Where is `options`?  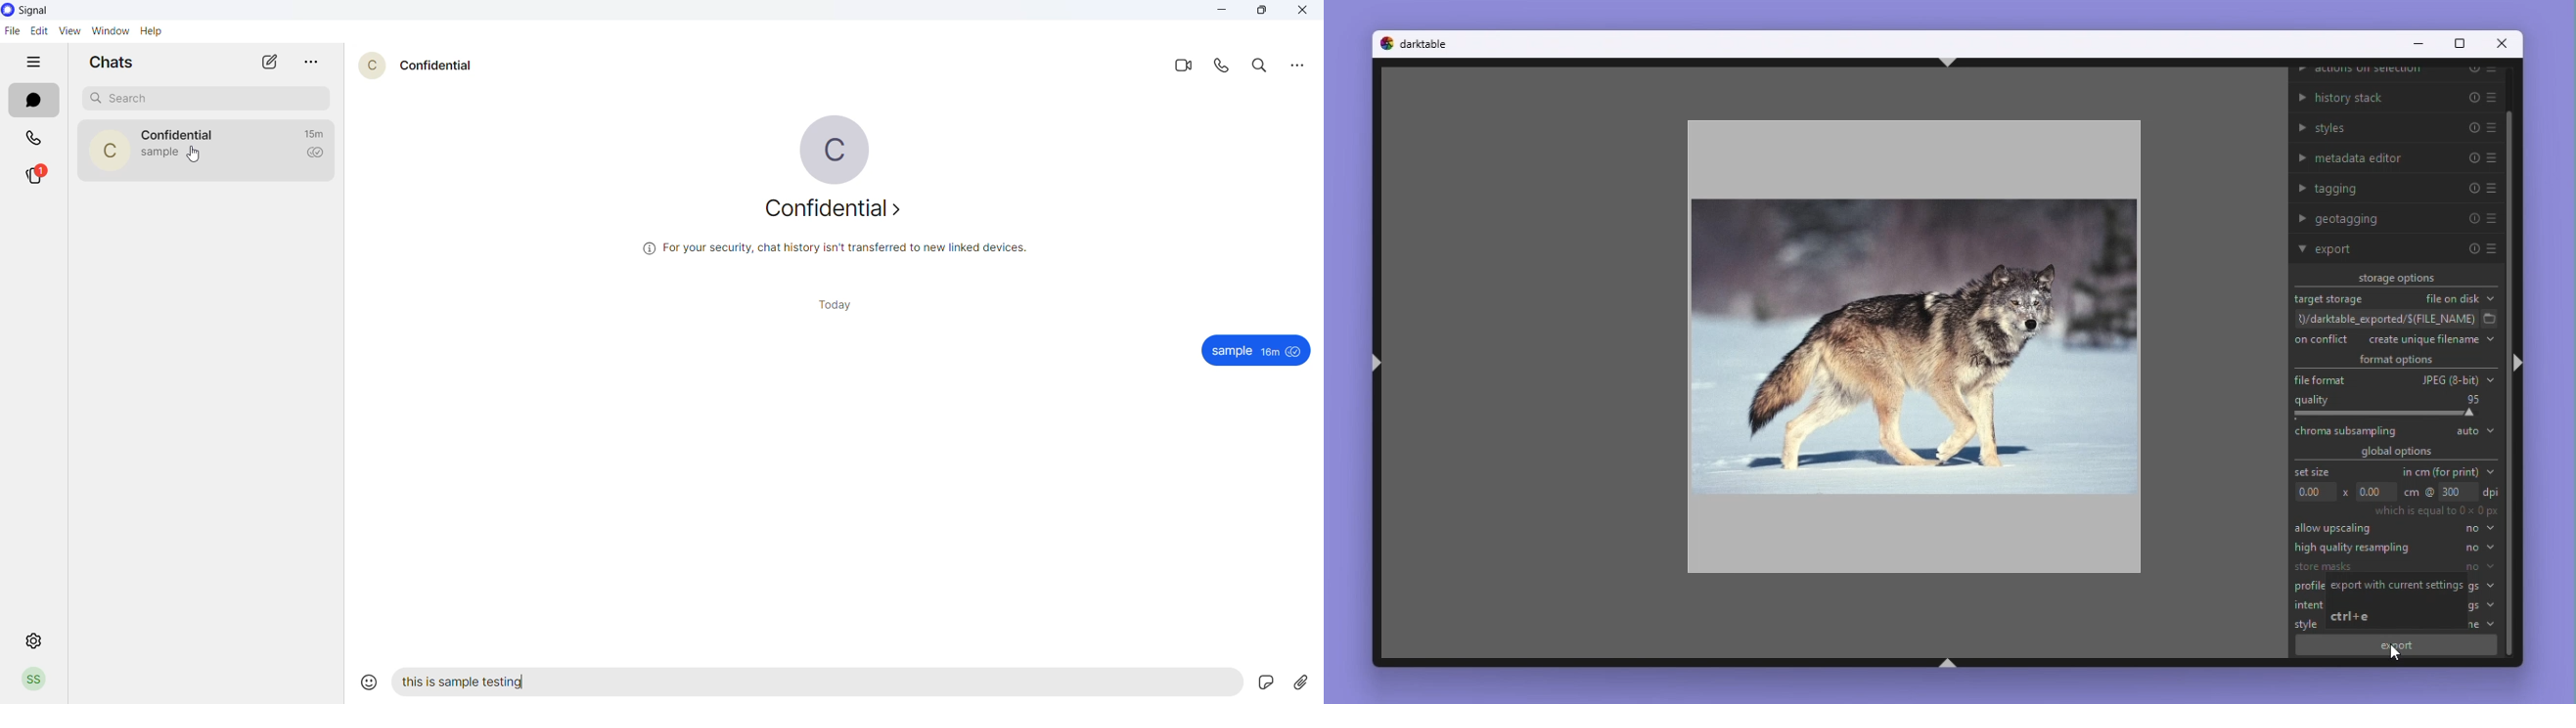
options is located at coordinates (1297, 68).